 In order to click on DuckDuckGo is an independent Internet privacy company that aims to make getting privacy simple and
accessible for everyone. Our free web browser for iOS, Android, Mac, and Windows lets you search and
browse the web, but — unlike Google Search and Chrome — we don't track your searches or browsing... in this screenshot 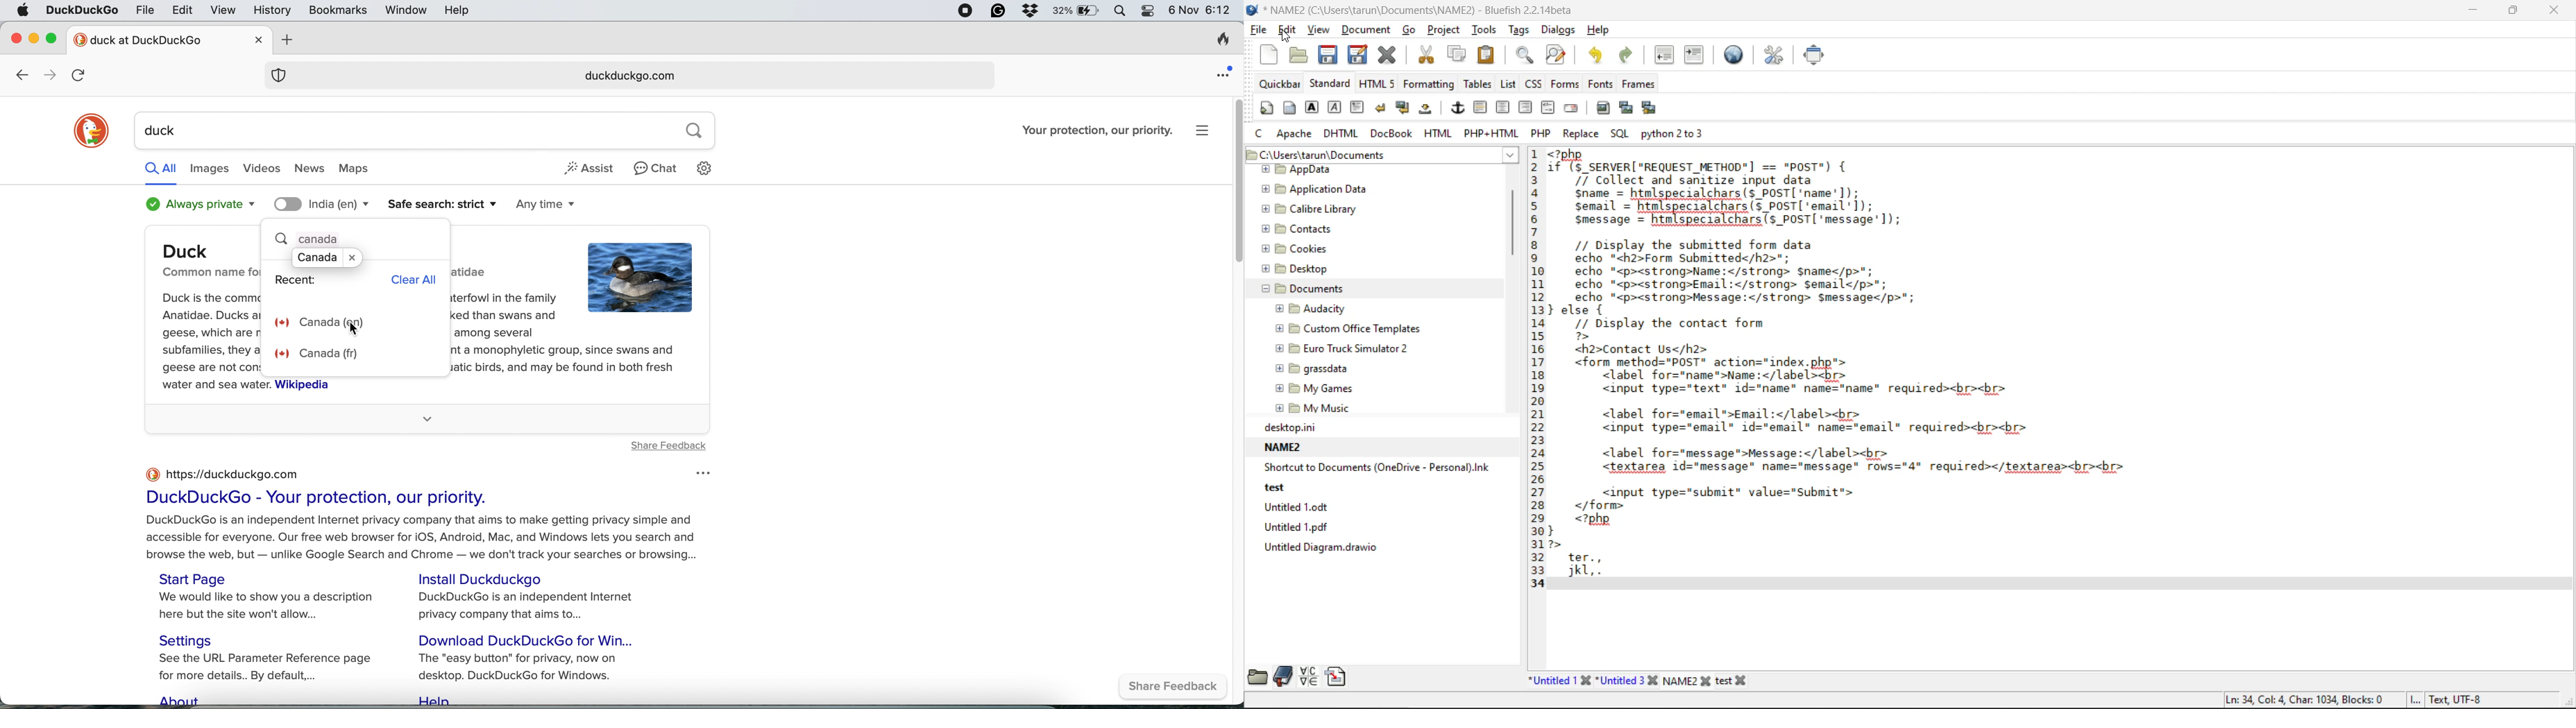, I will do `click(425, 539)`.